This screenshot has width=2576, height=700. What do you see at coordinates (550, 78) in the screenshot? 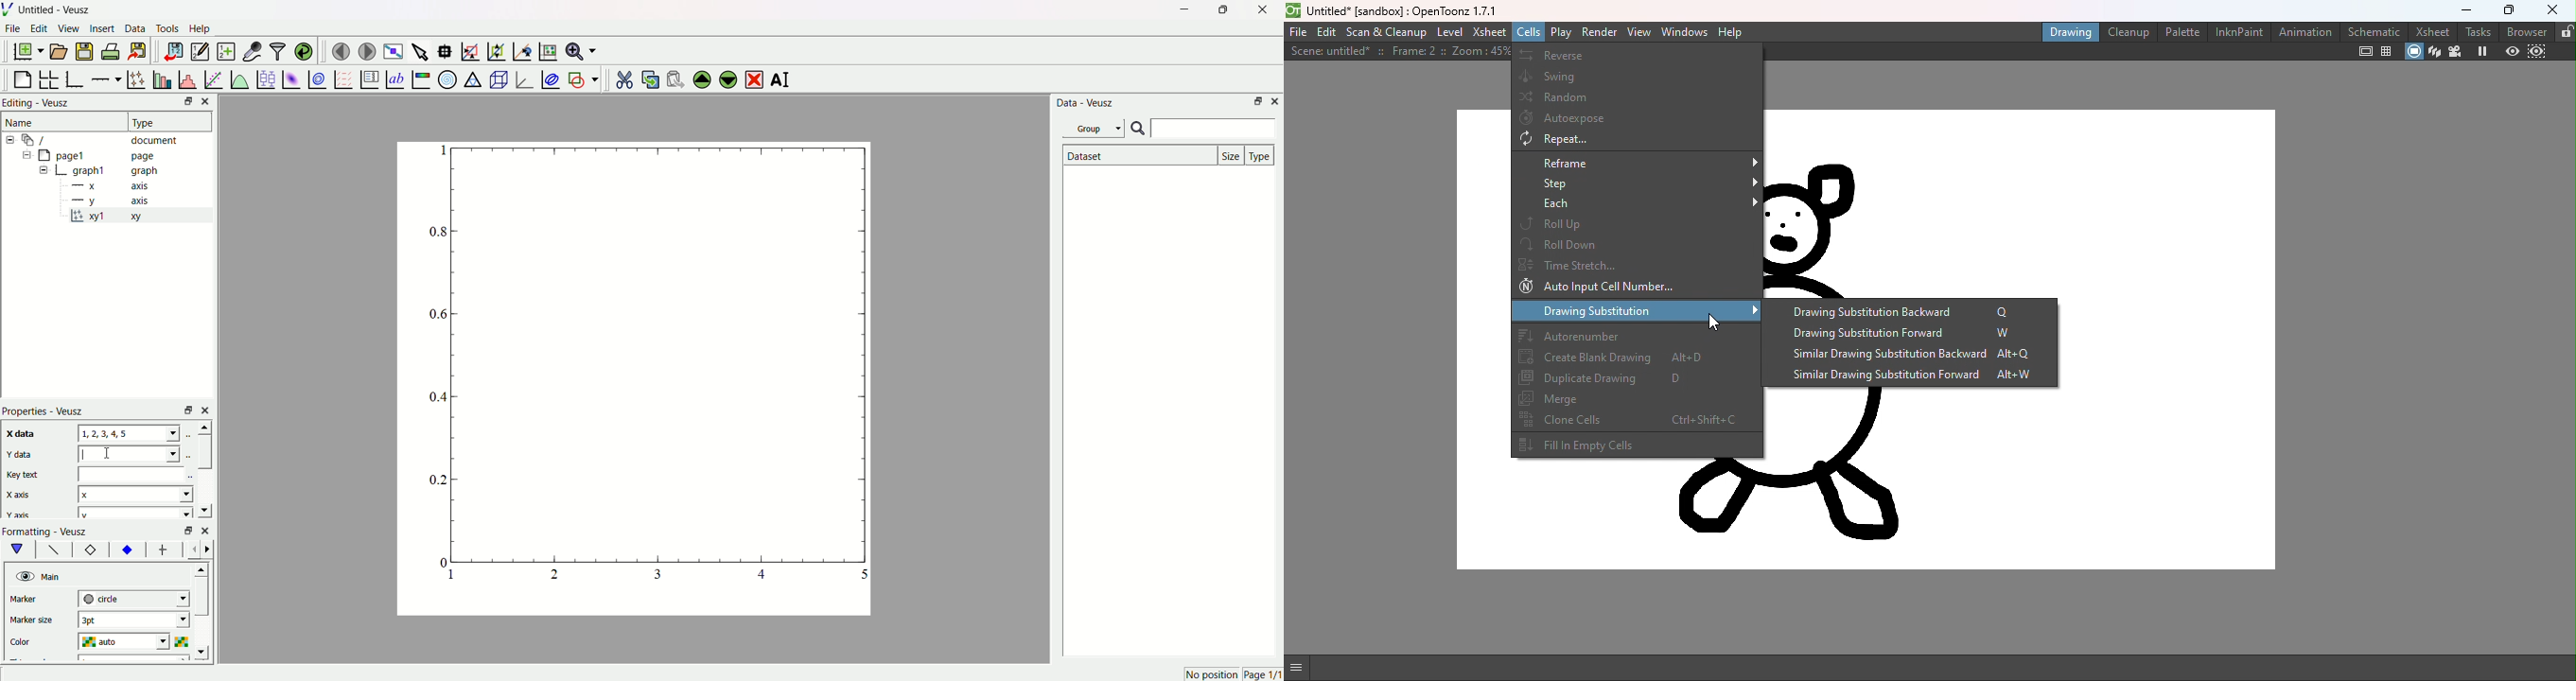
I see `plot covariance ellipses` at bounding box center [550, 78].